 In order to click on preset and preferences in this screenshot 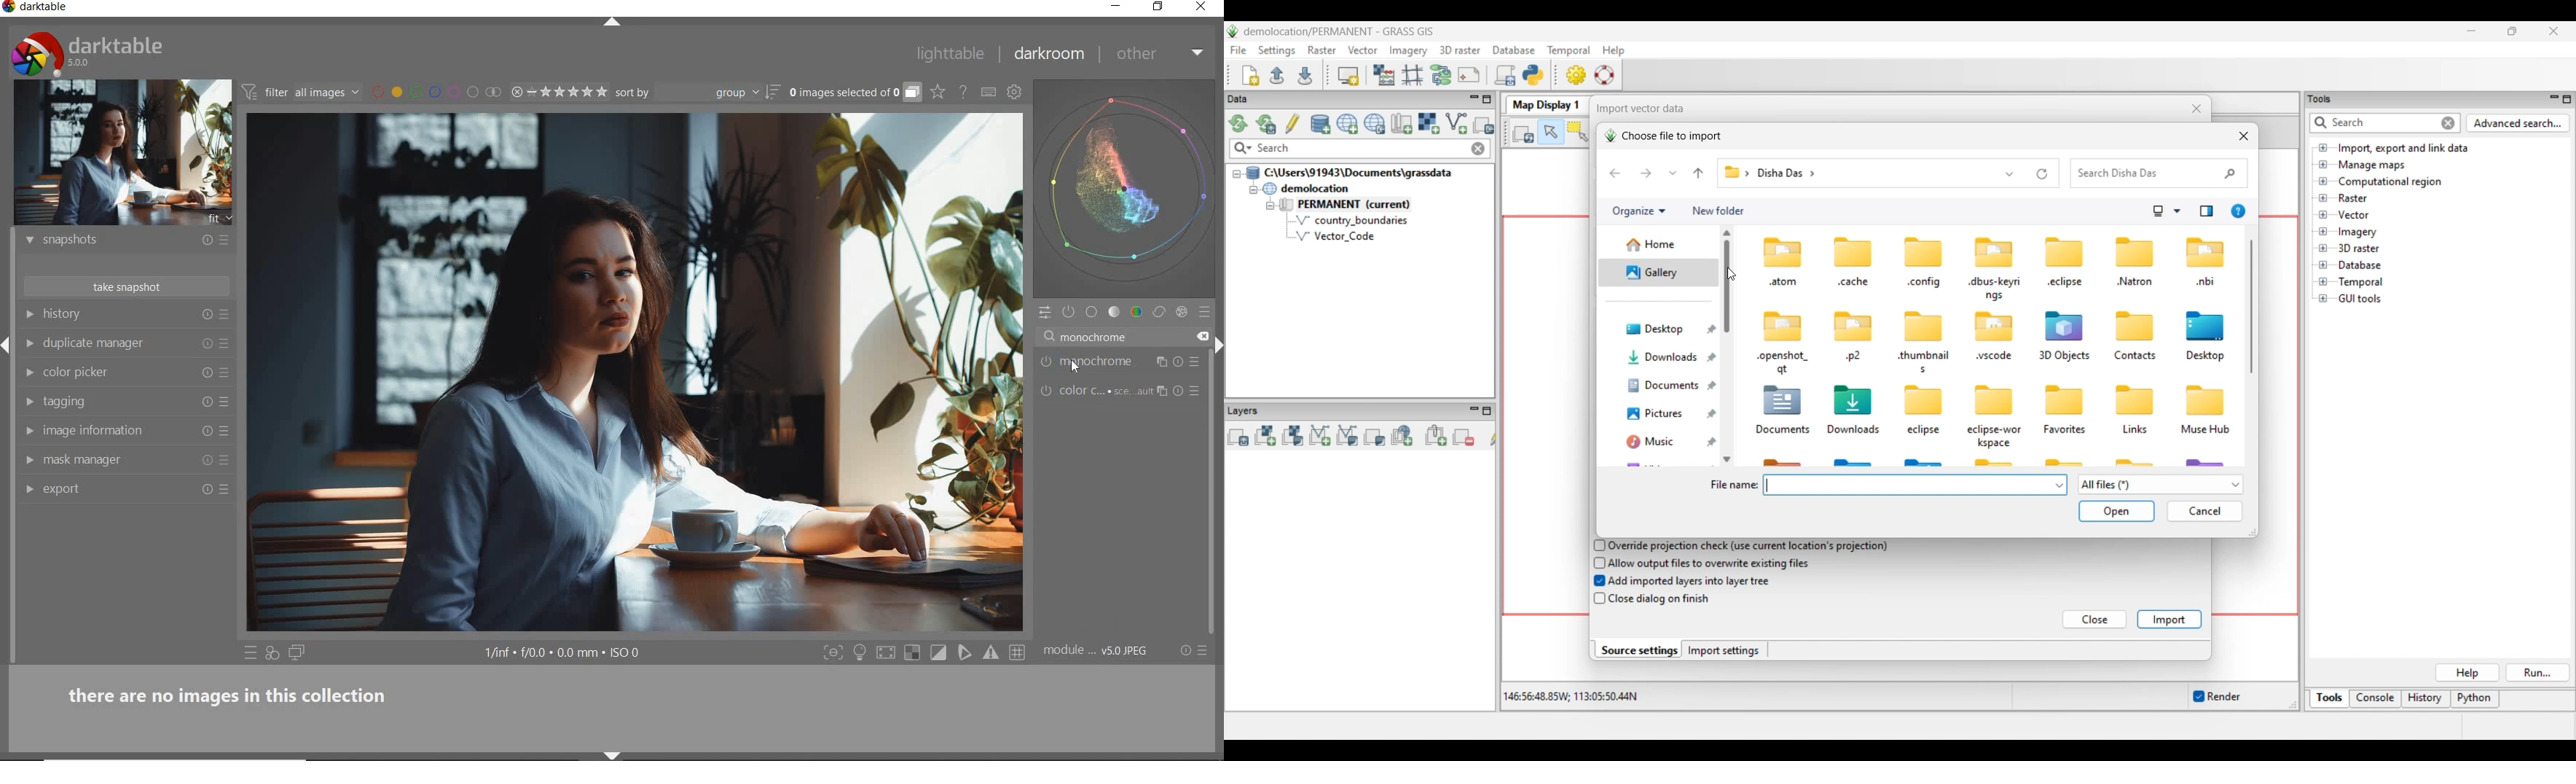, I will do `click(225, 343)`.